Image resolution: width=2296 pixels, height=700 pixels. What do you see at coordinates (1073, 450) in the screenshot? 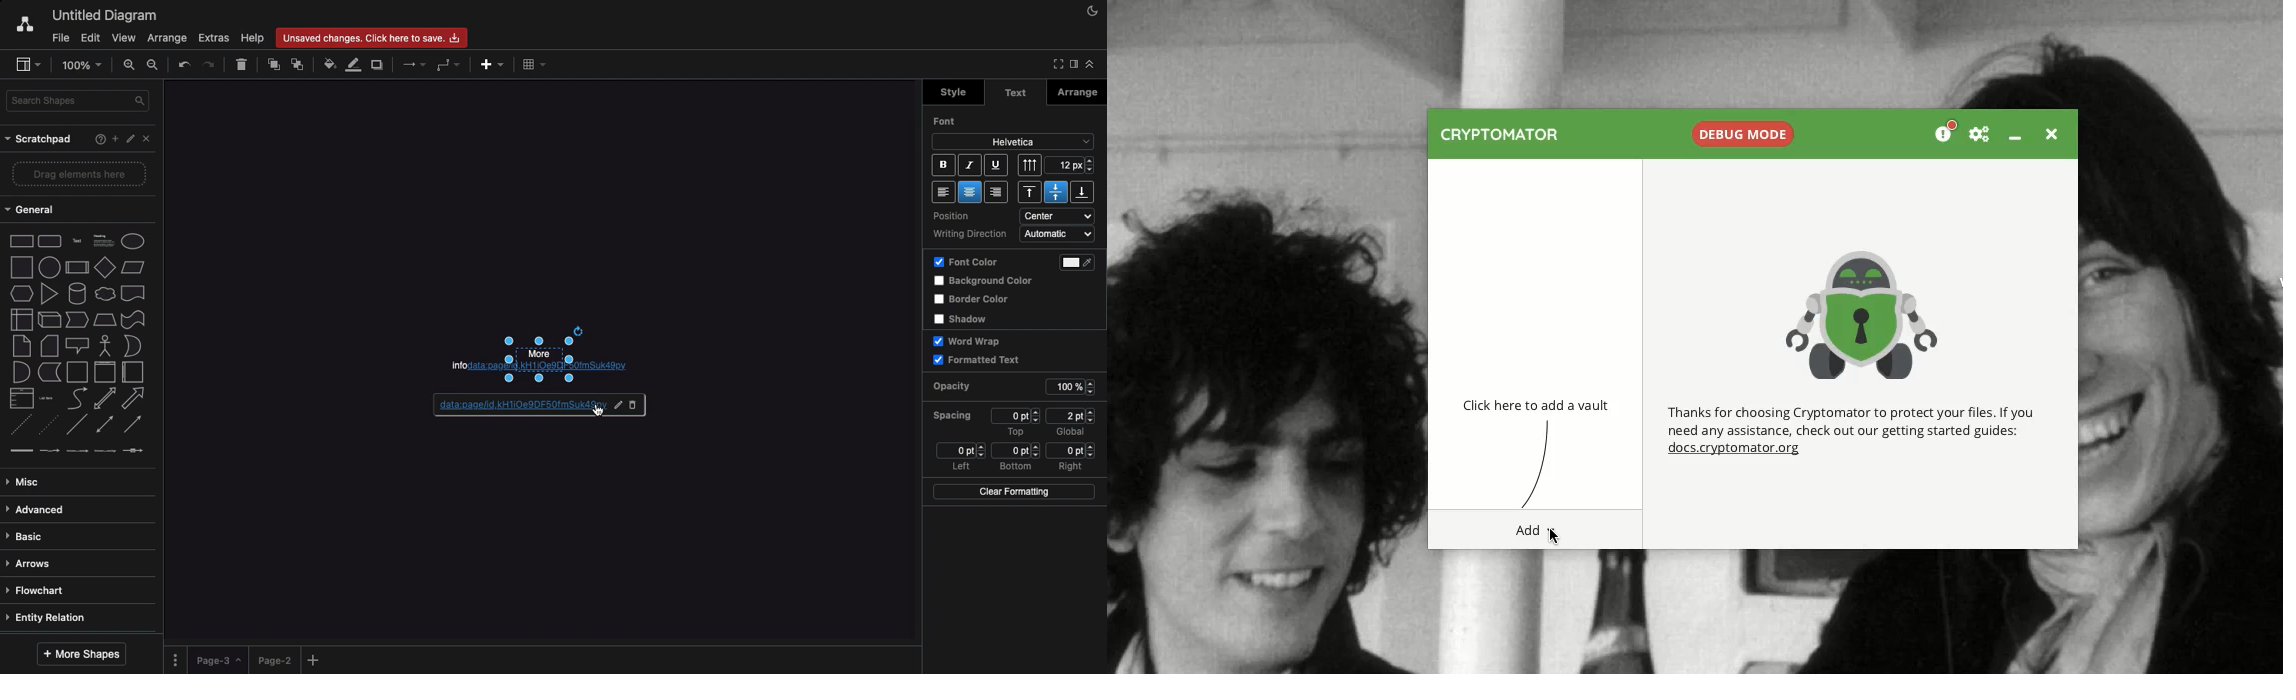
I see `0 pt` at bounding box center [1073, 450].